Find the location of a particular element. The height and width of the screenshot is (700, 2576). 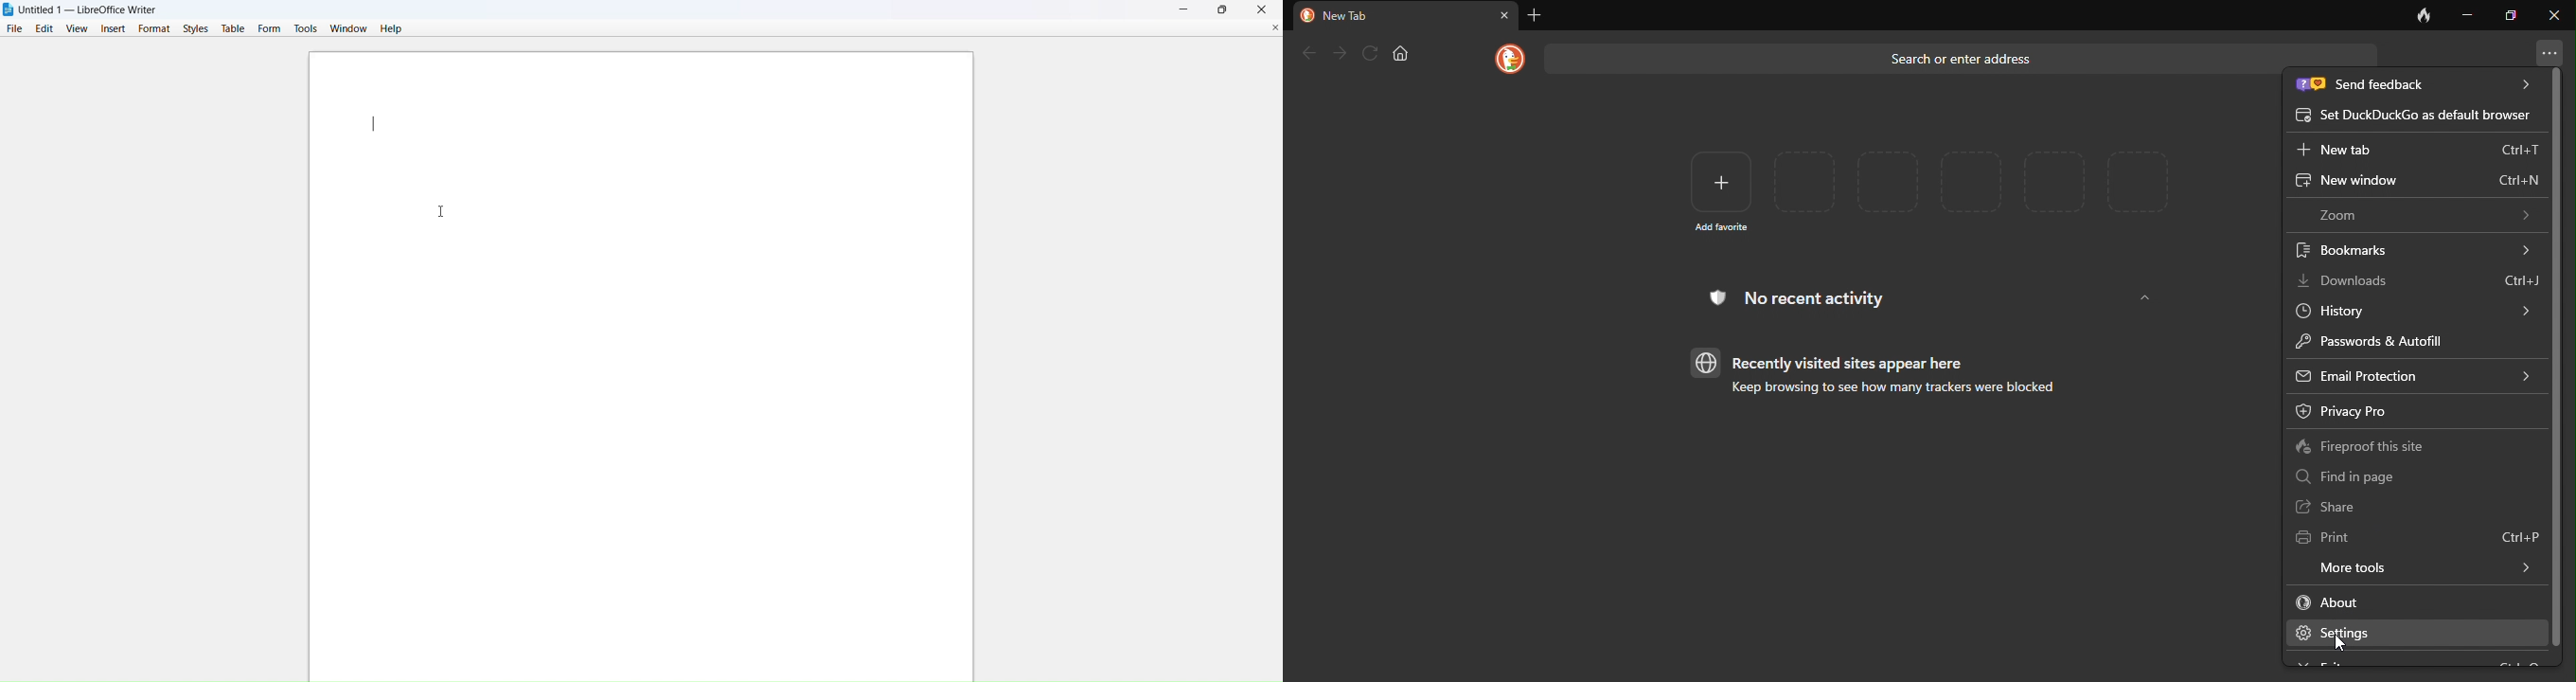

maximize is located at coordinates (1226, 8).